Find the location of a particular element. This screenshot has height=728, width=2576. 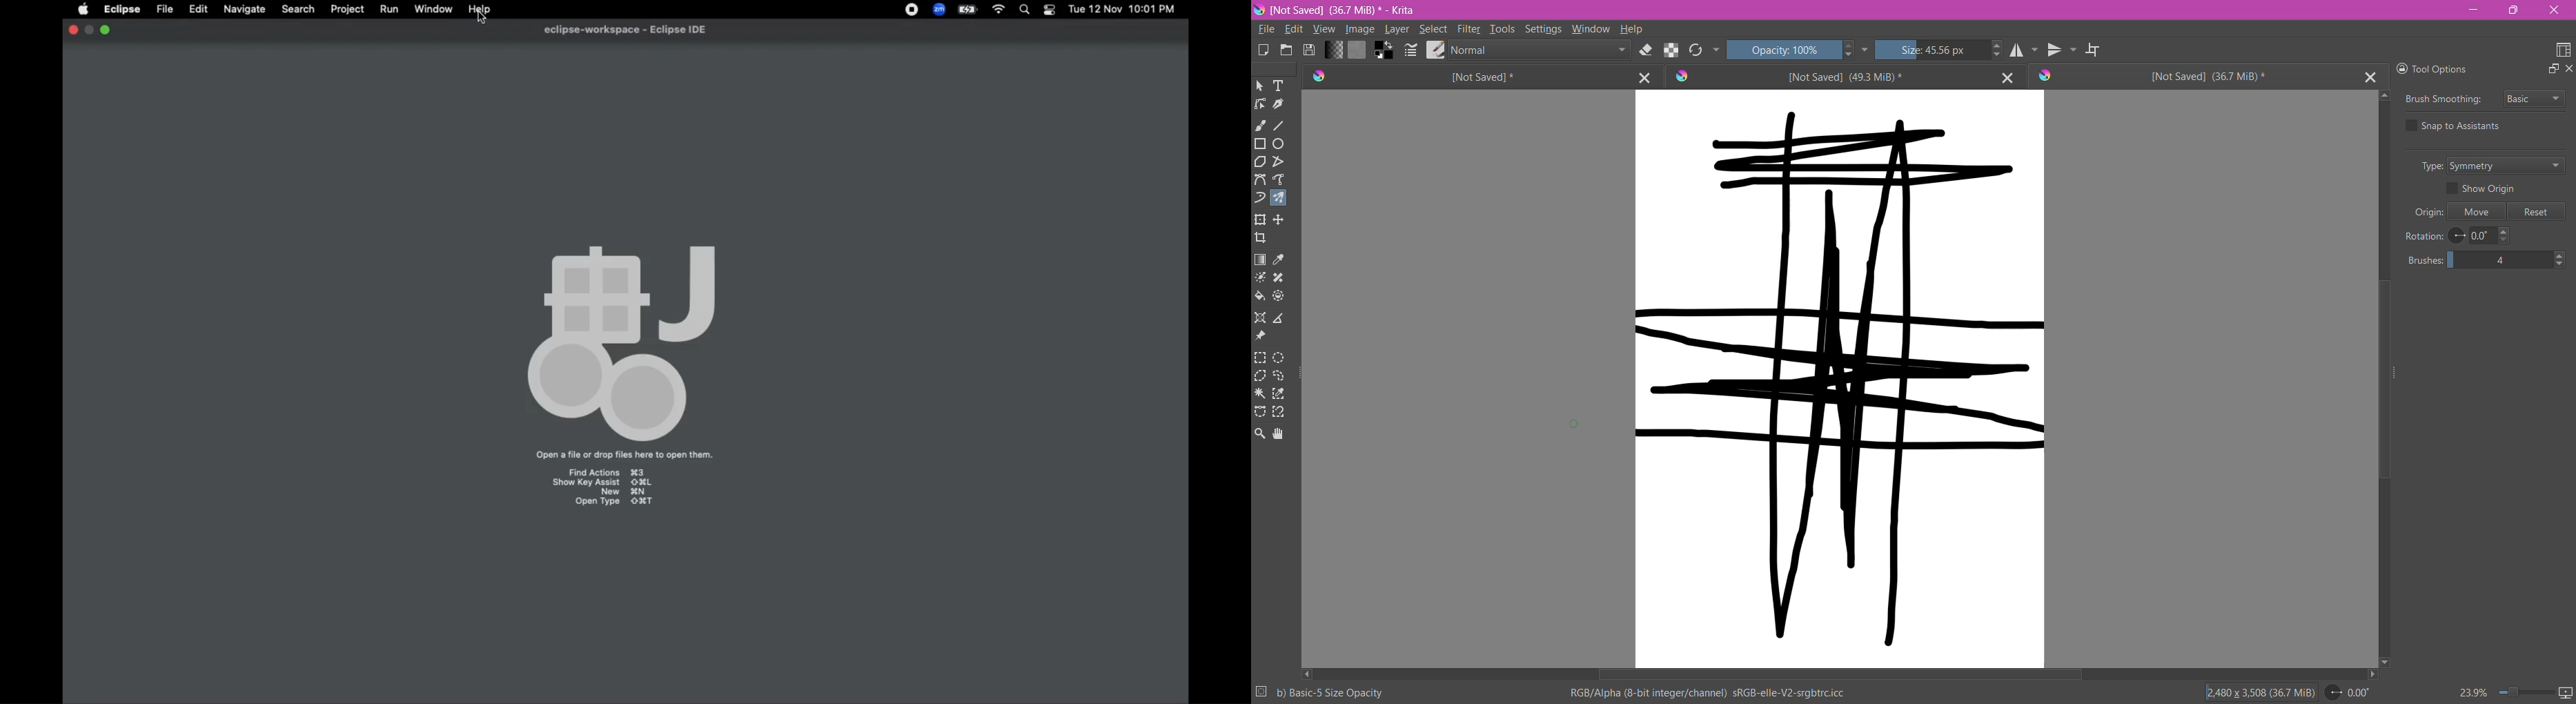

10:01 pm  is located at coordinates (1154, 10).